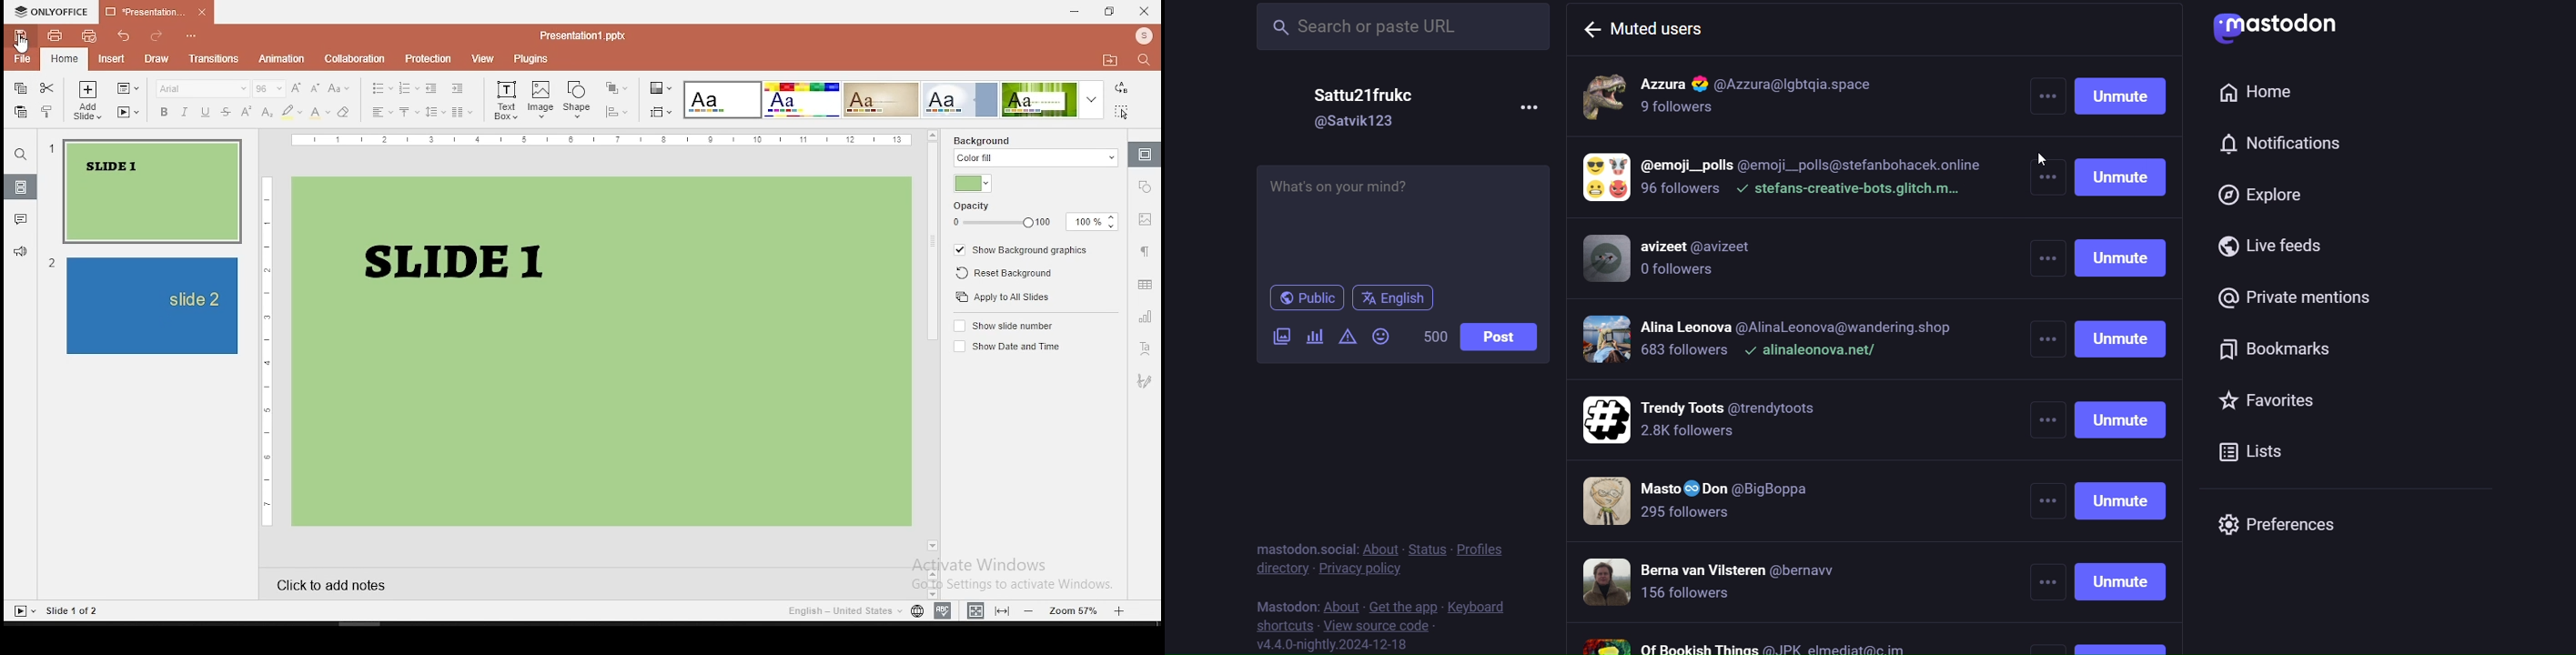 This screenshot has width=2576, height=672. Describe the element at coordinates (124, 35) in the screenshot. I see `undo` at that location.